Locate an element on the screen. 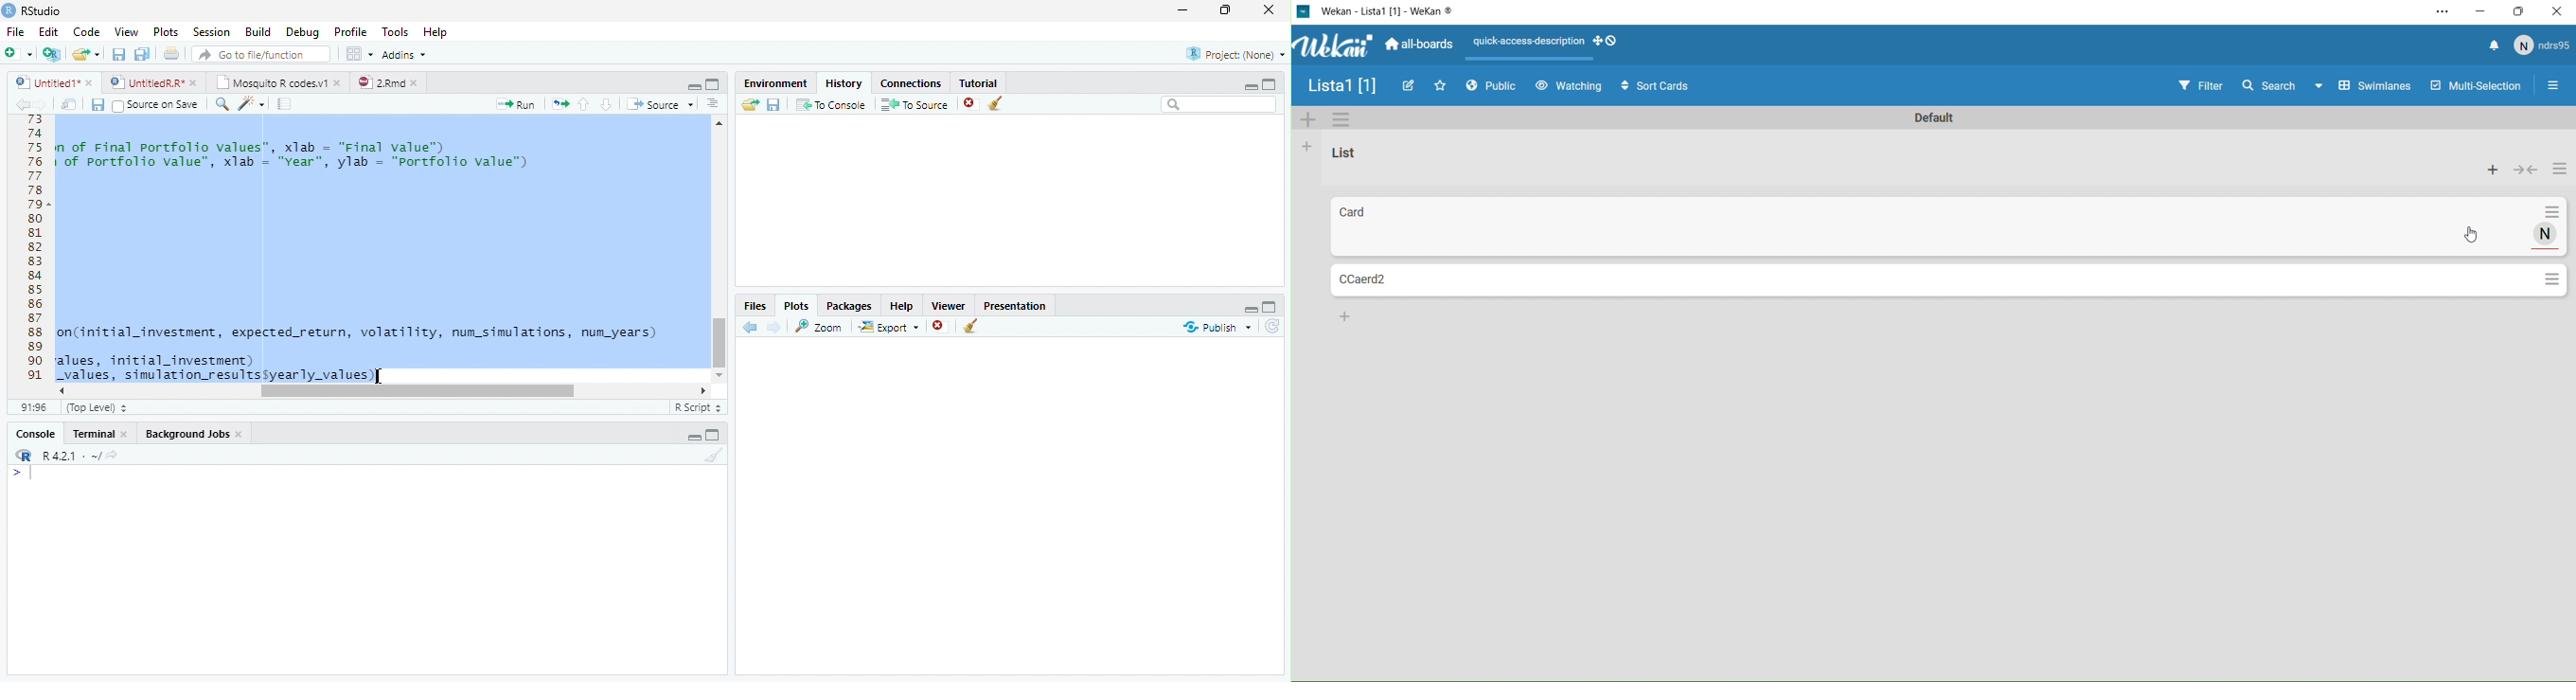 The image size is (2576, 700). Console is located at coordinates (366, 569).